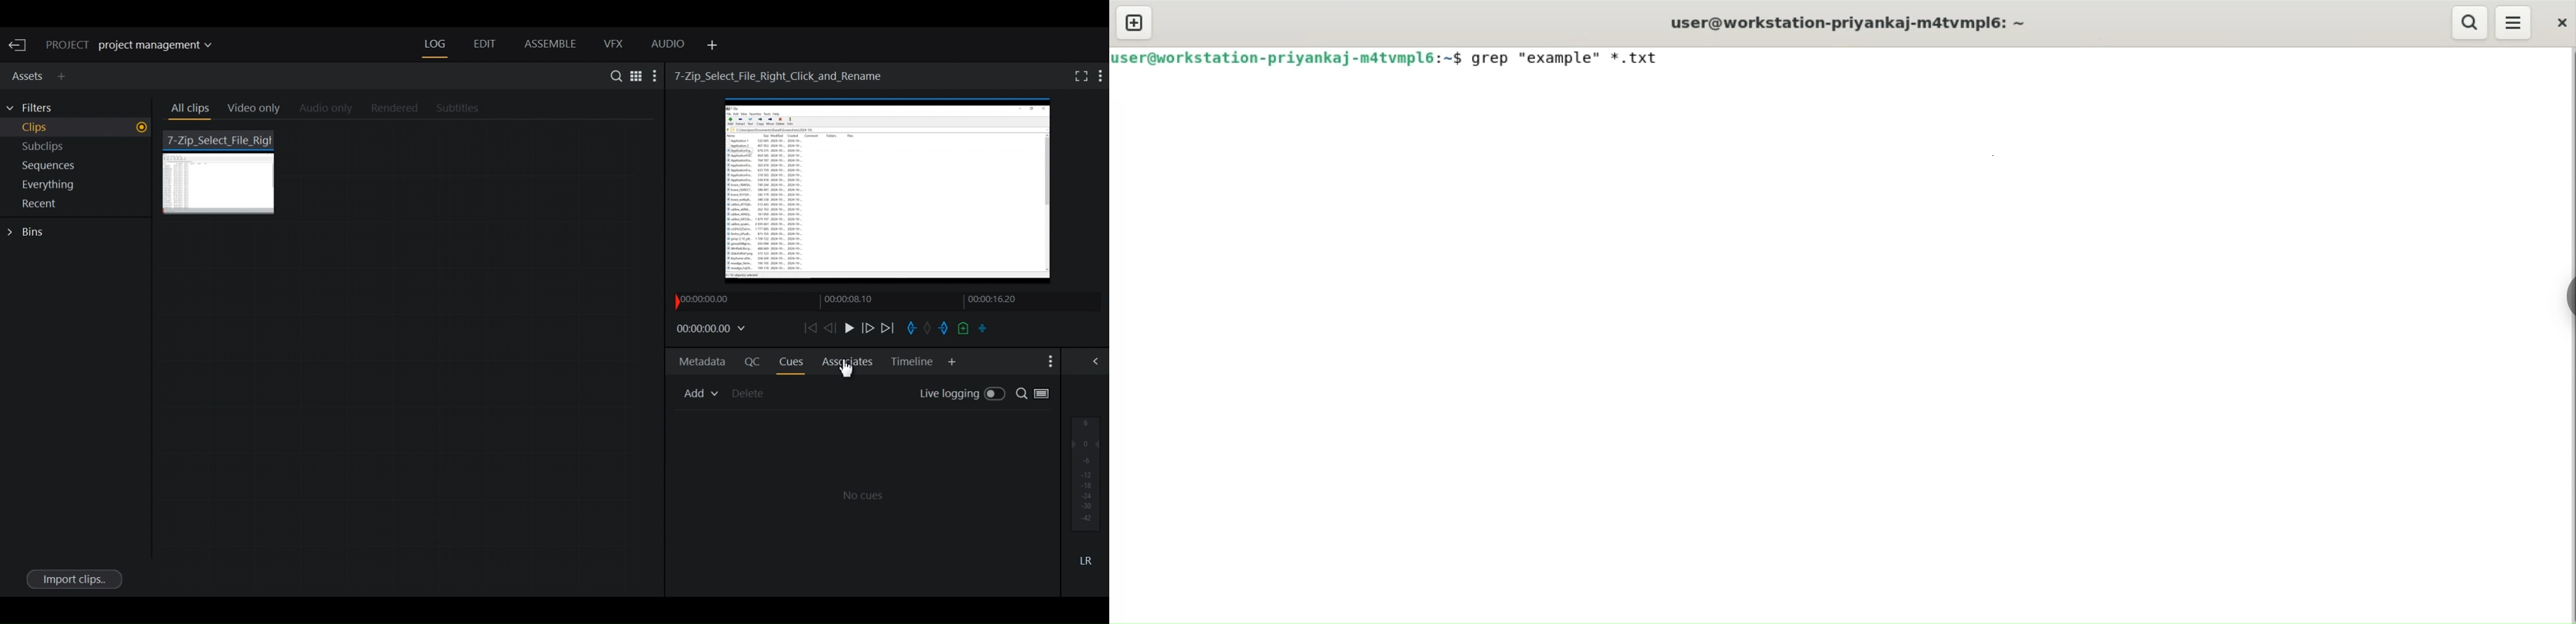 The height and width of the screenshot is (644, 2576). What do you see at coordinates (983, 328) in the screenshot?
I see `Make a subclip from the marked section` at bounding box center [983, 328].